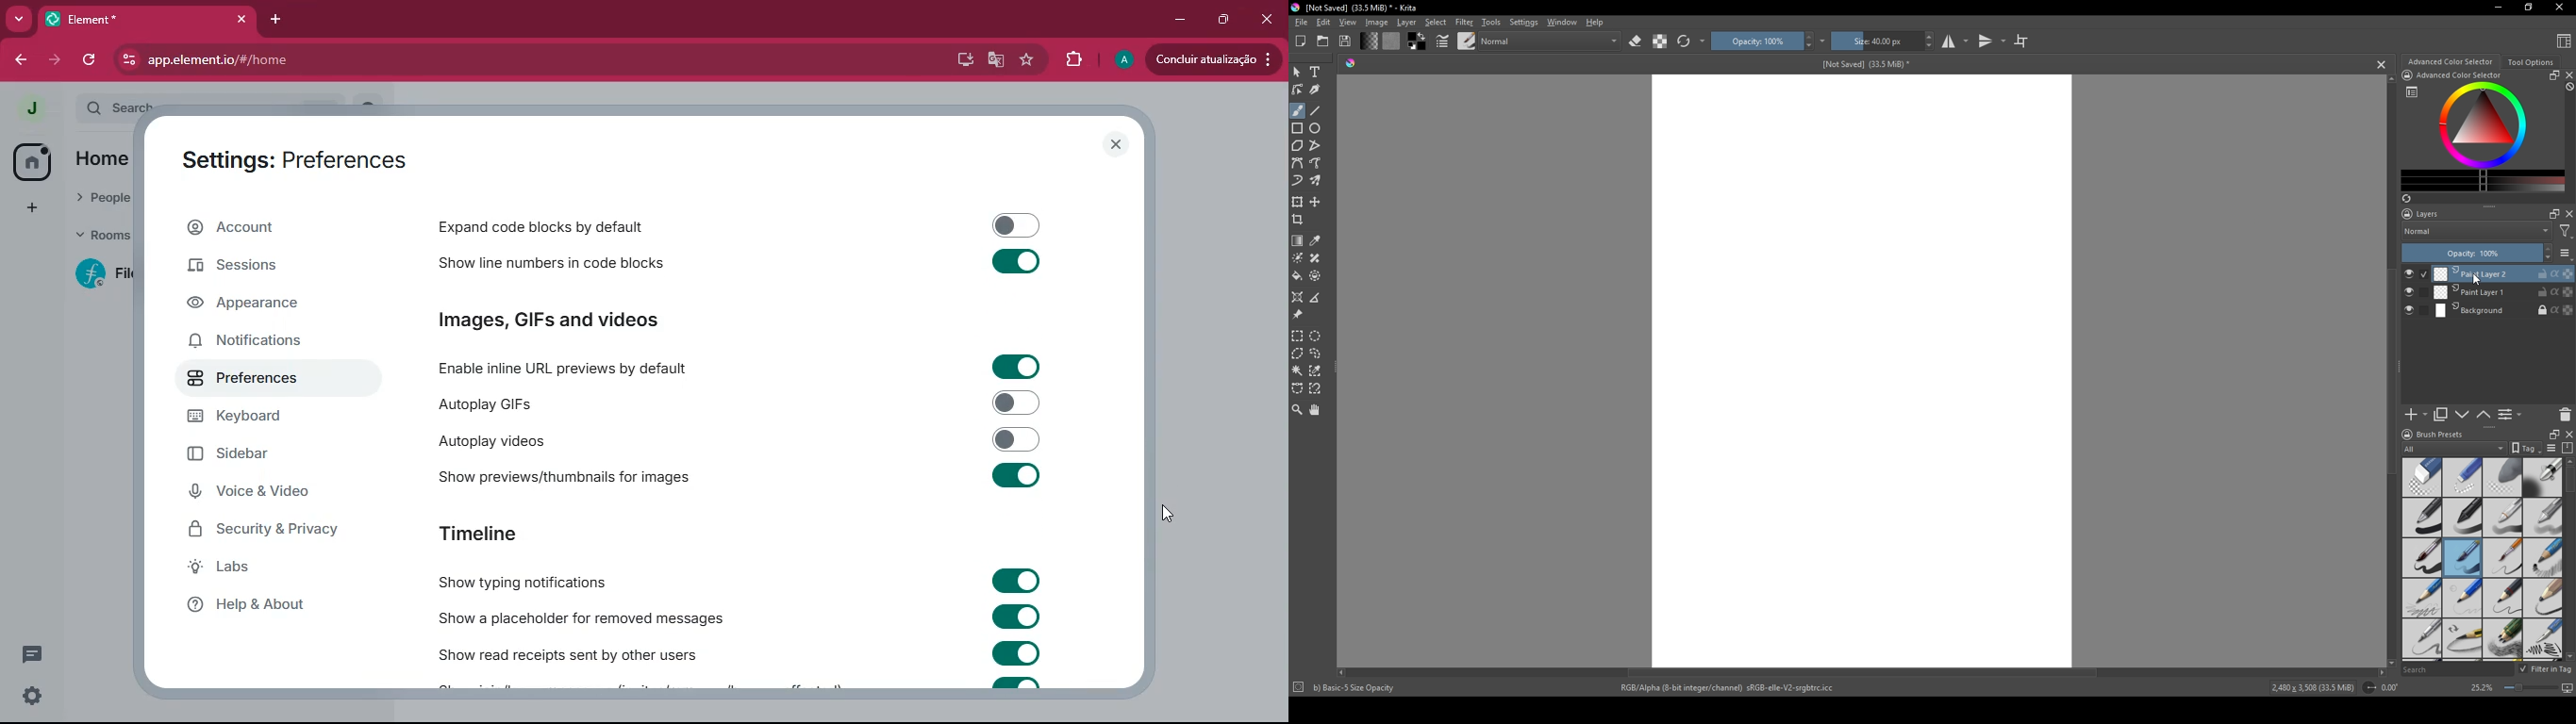 The height and width of the screenshot is (728, 2576). I want to click on Help, so click(1596, 21).